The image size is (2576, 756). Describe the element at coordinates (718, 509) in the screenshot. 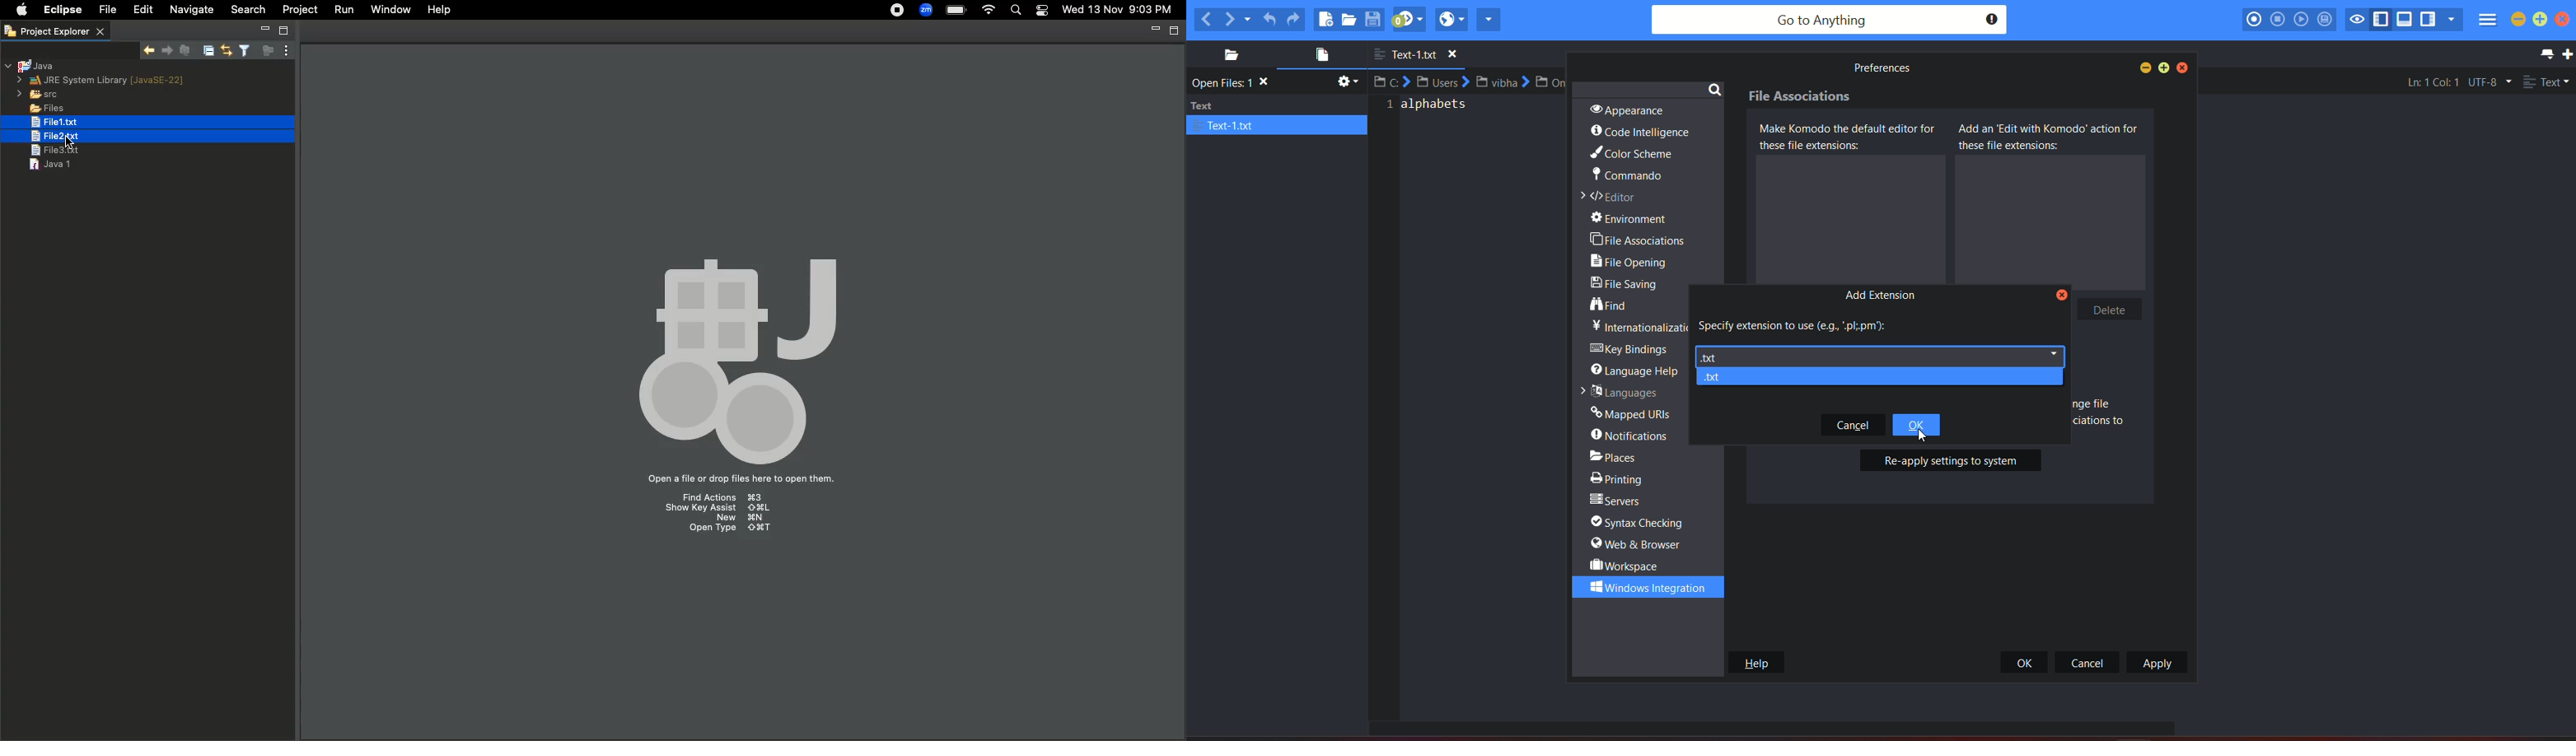

I see `Show key assist` at that location.